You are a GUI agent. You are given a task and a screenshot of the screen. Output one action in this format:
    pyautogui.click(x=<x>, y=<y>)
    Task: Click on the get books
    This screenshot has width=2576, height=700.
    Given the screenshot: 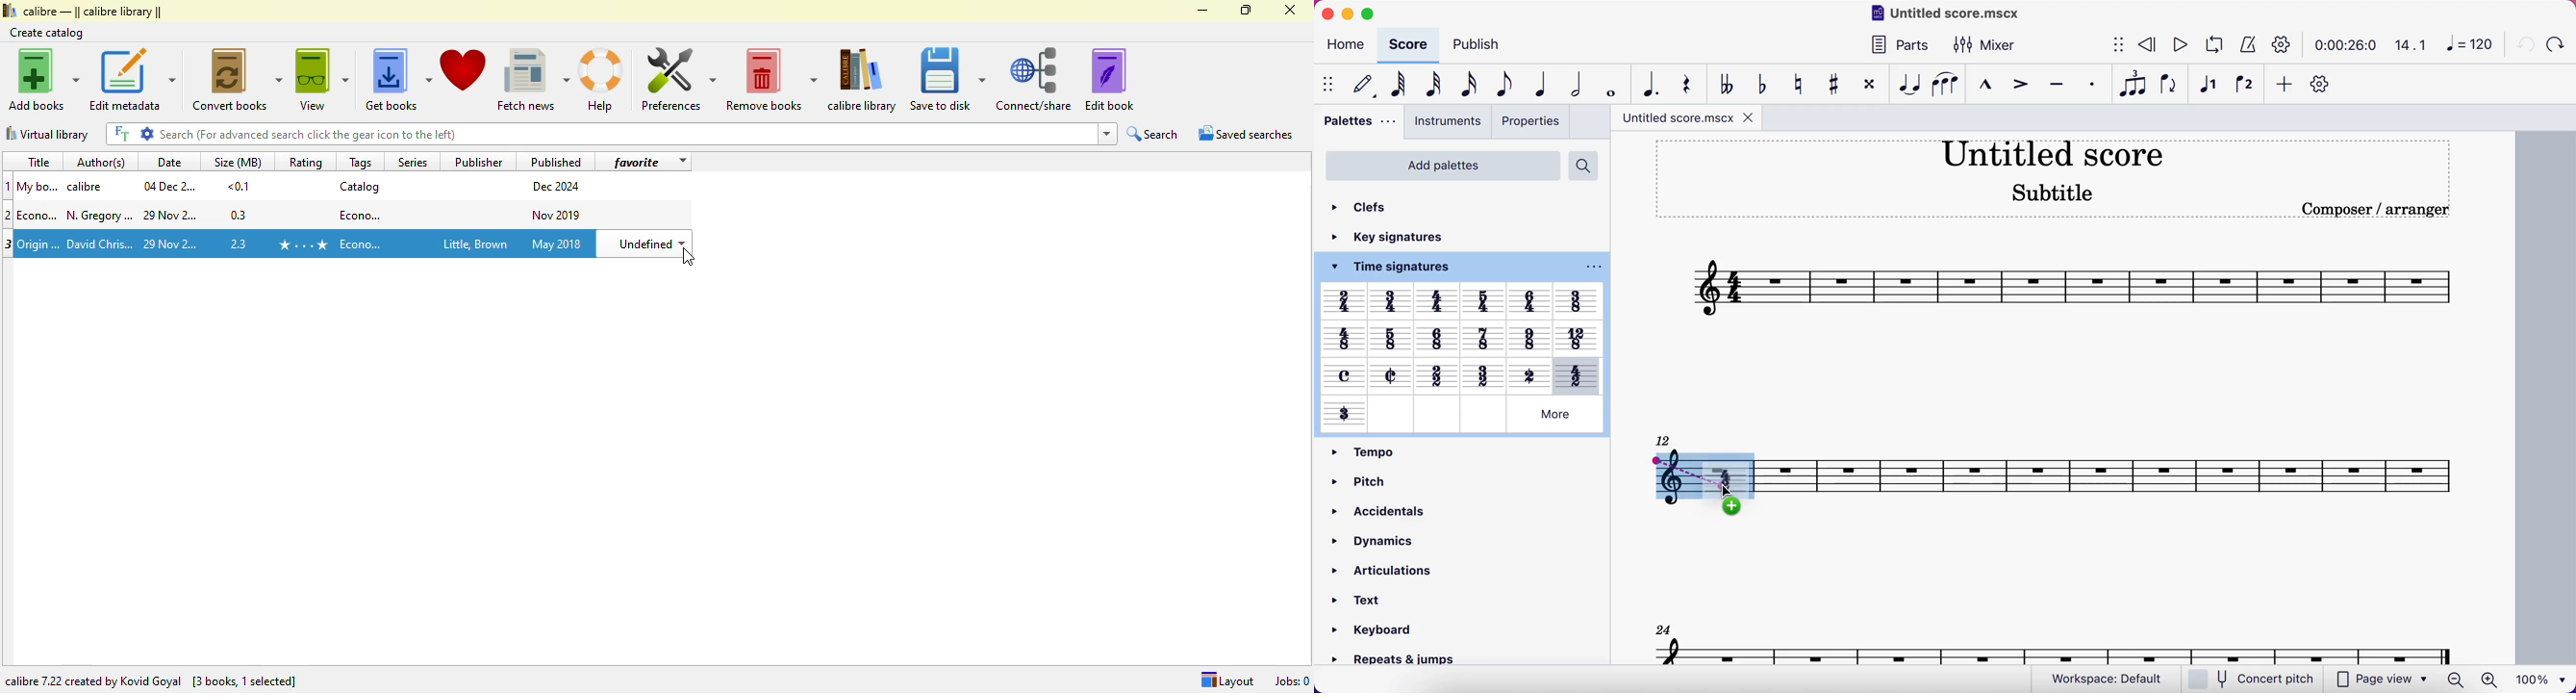 What is the action you would take?
    pyautogui.click(x=397, y=80)
    